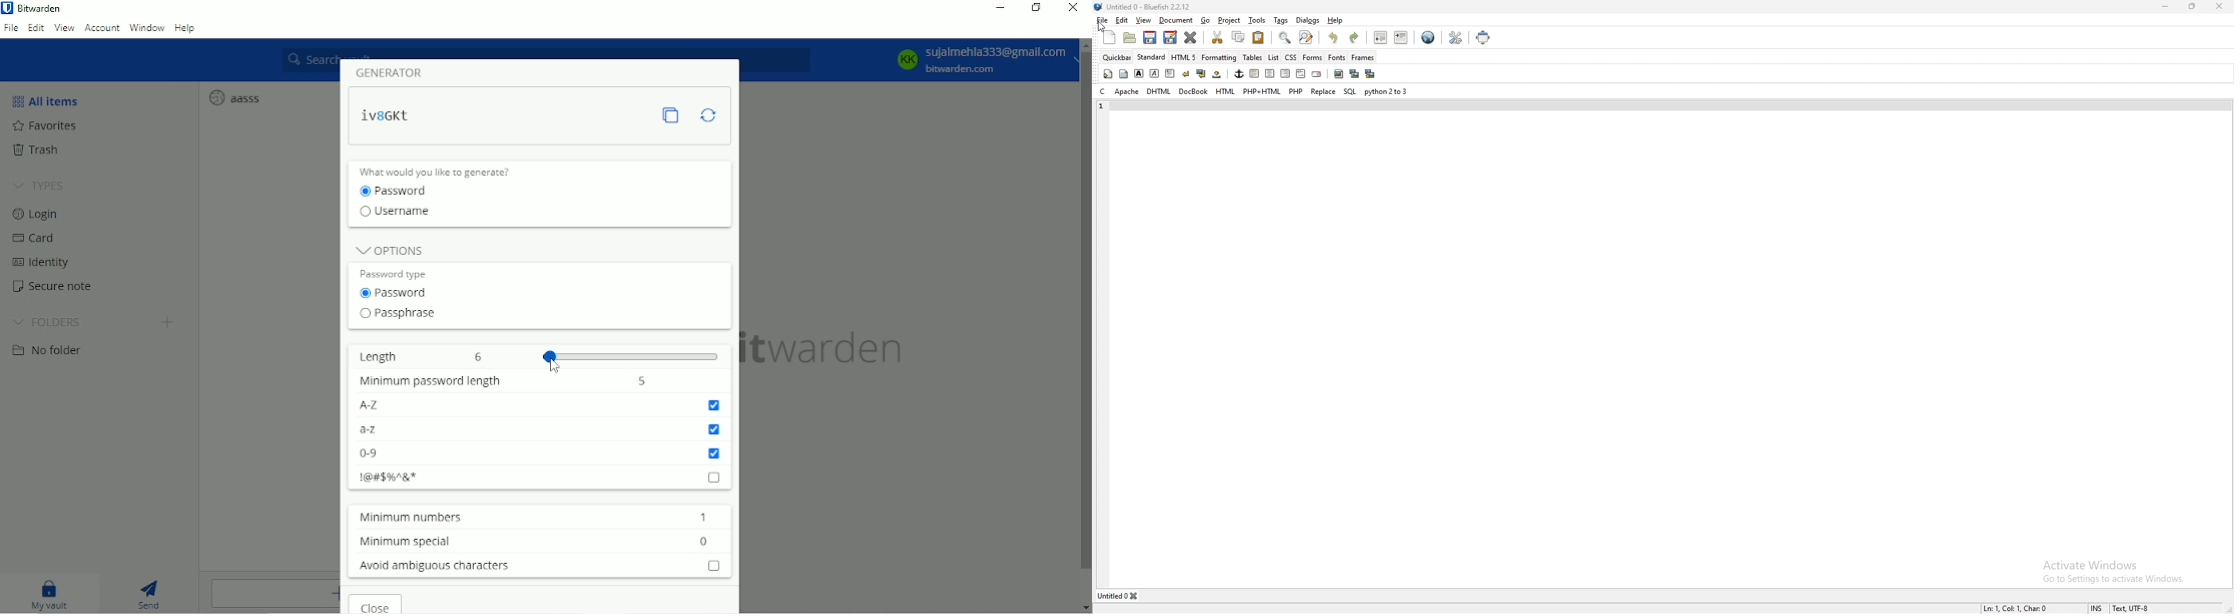 The width and height of the screenshot is (2240, 616). What do you see at coordinates (1155, 74) in the screenshot?
I see `italic` at bounding box center [1155, 74].